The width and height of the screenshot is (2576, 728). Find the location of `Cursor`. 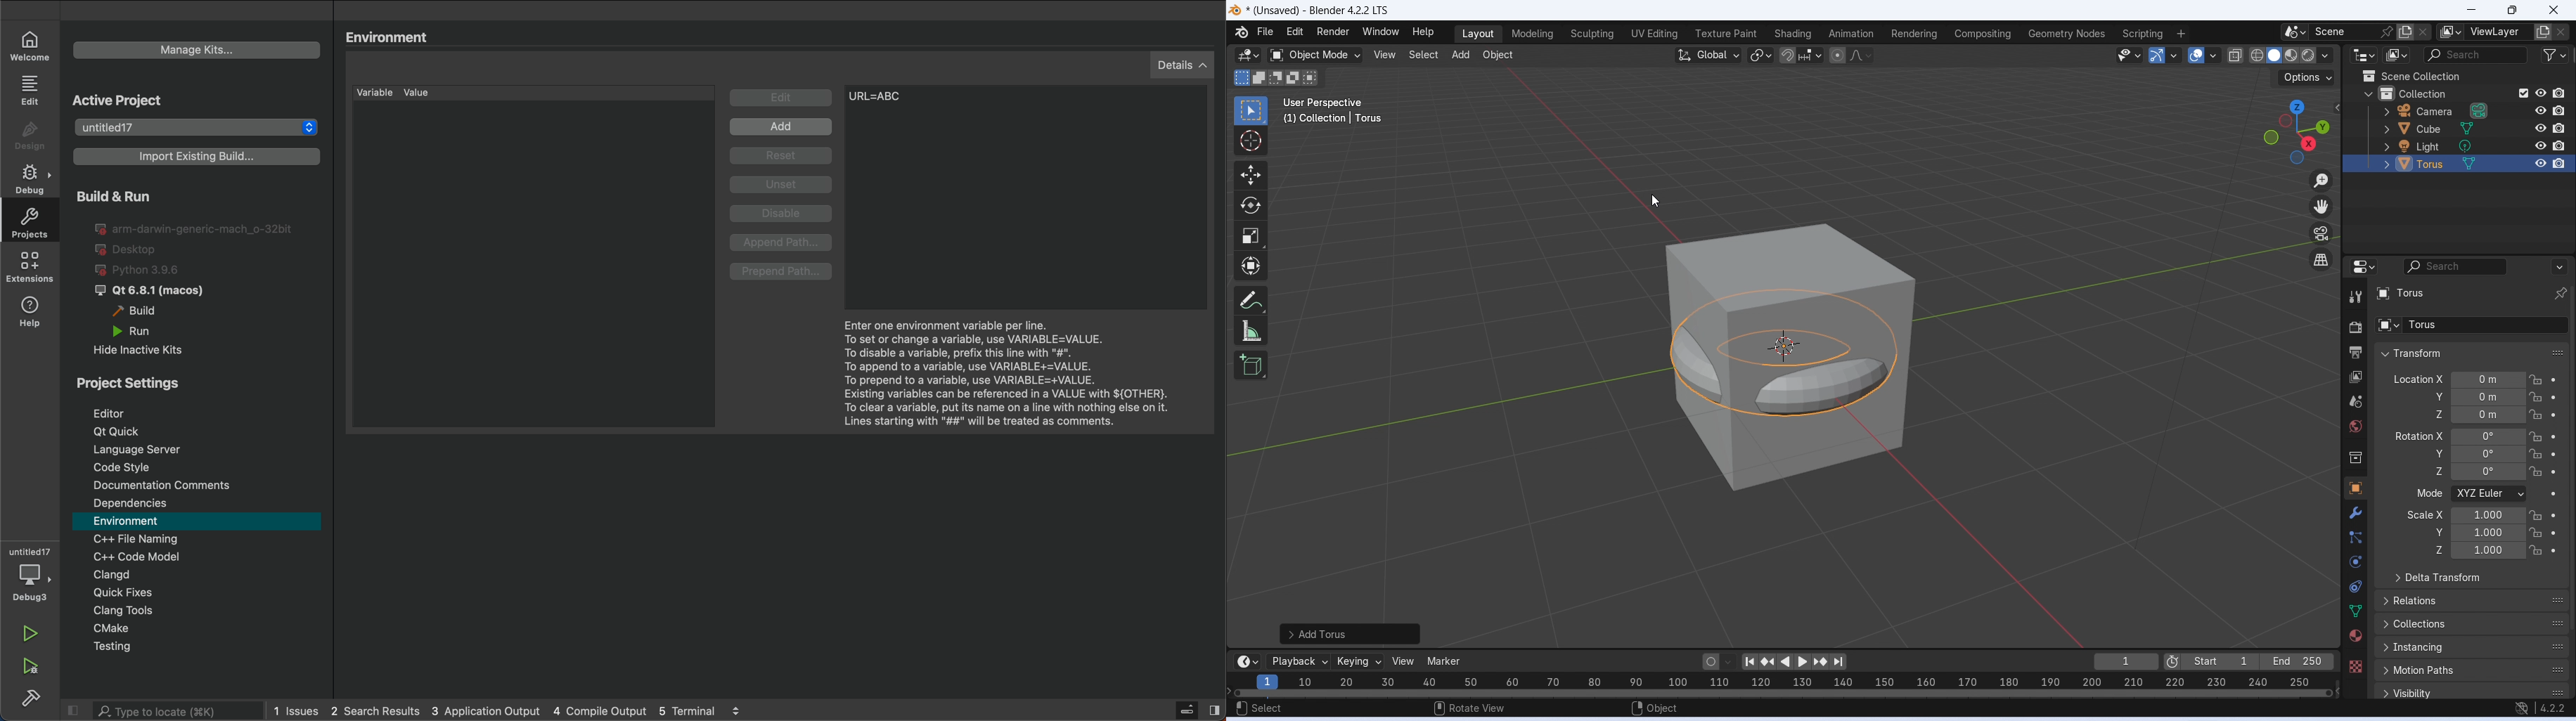

Cursor is located at coordinates (1251, 141).